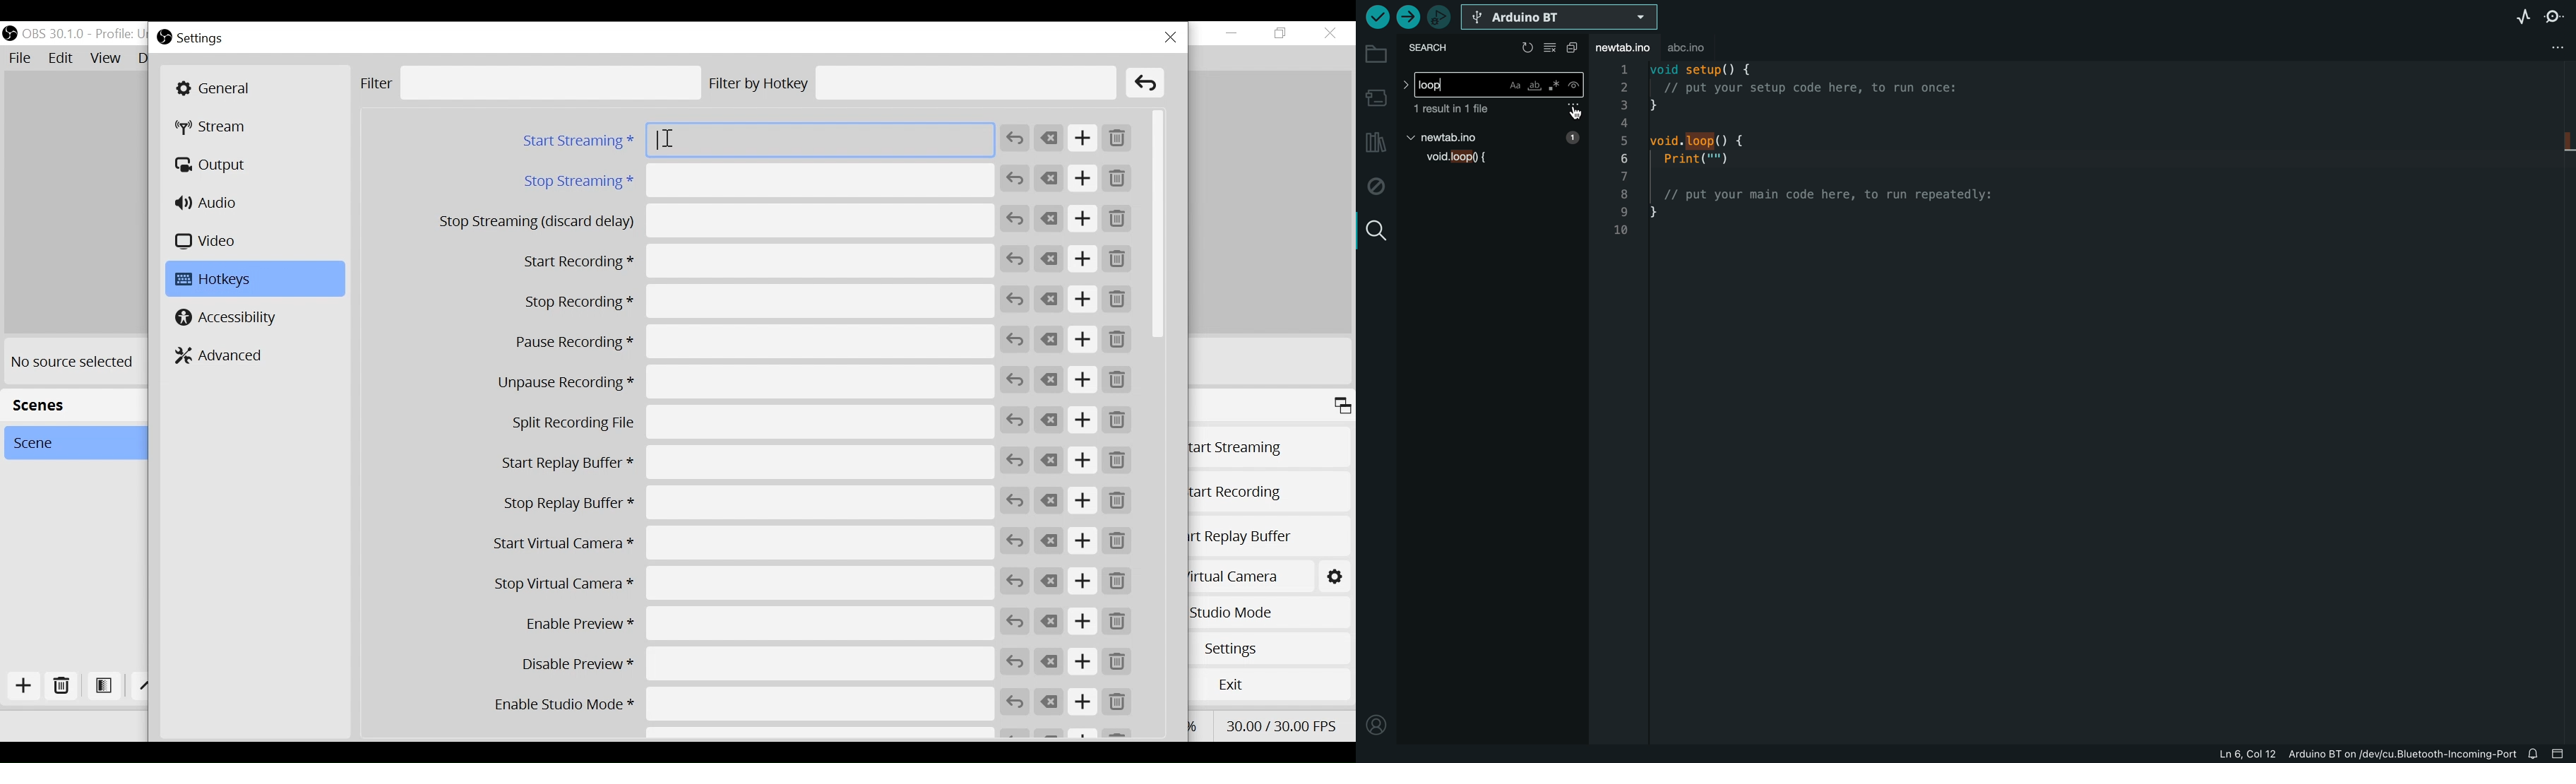 The image size is (2576, 784). I want to click on Stream, so click(215, 127).